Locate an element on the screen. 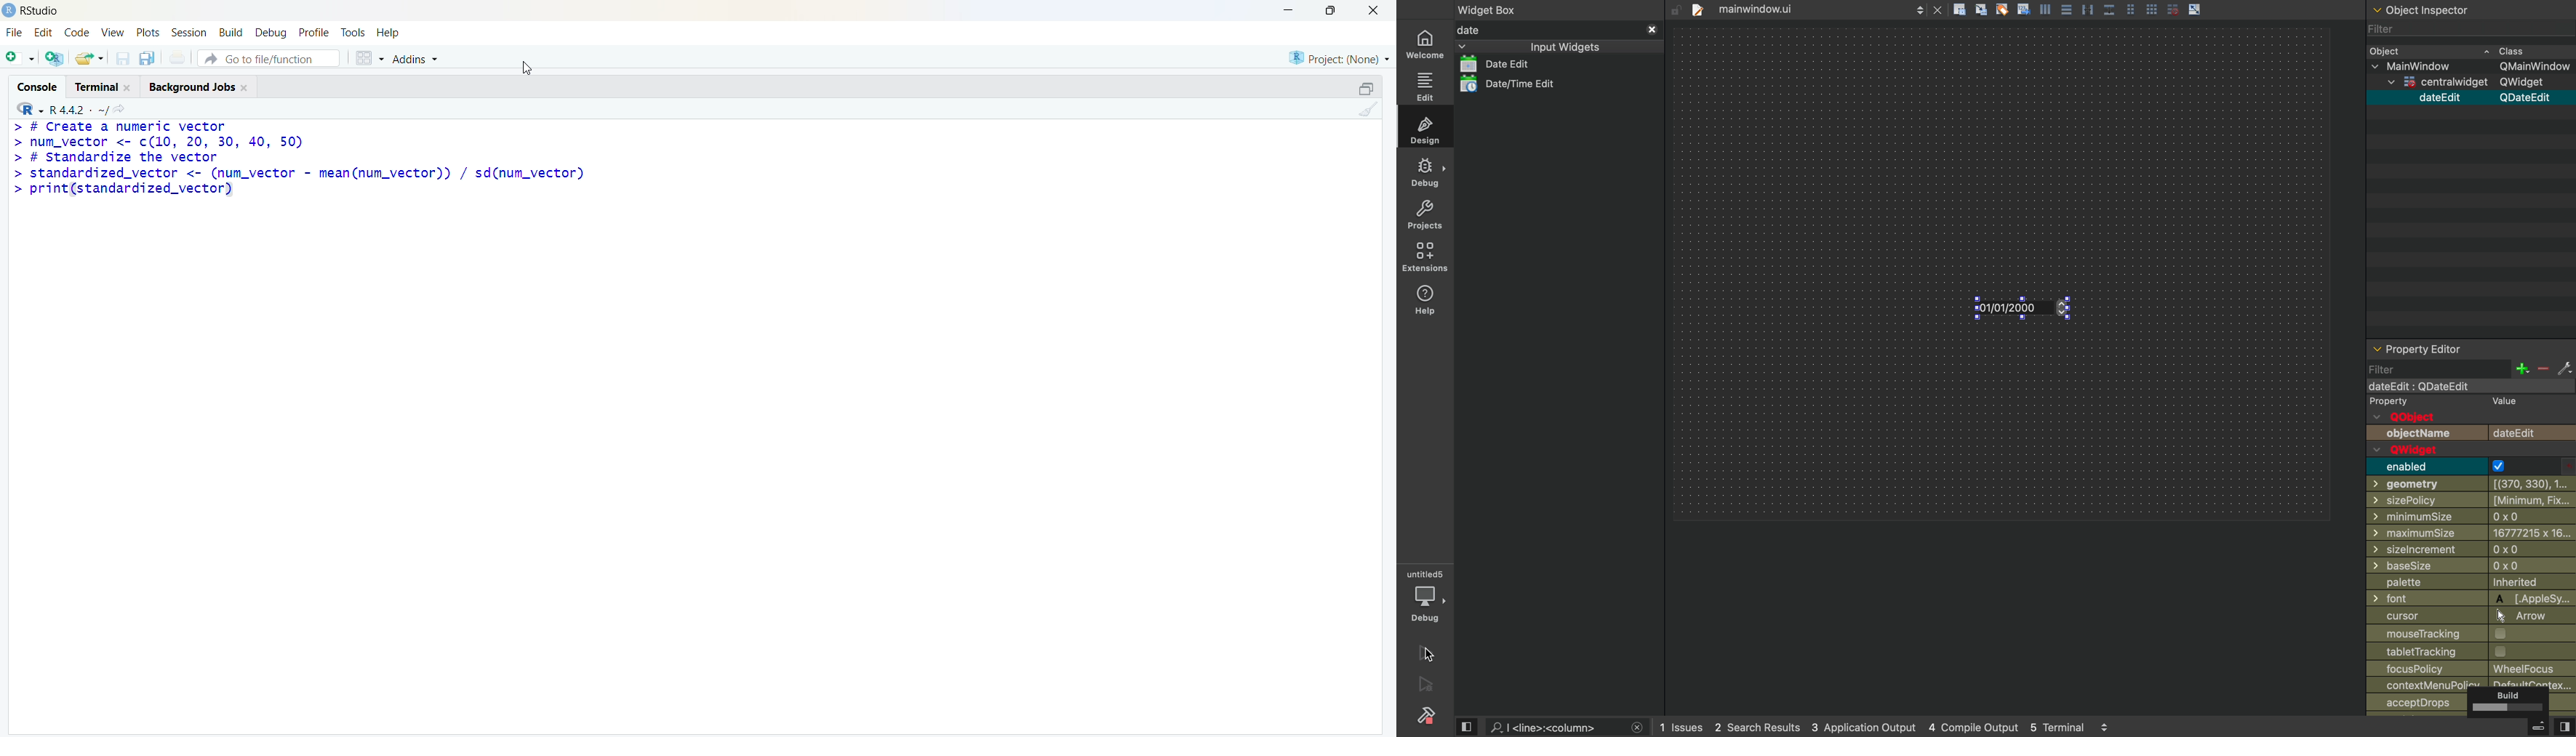 The image size is (2576, 756). design is located at coordinates (1424, 127).